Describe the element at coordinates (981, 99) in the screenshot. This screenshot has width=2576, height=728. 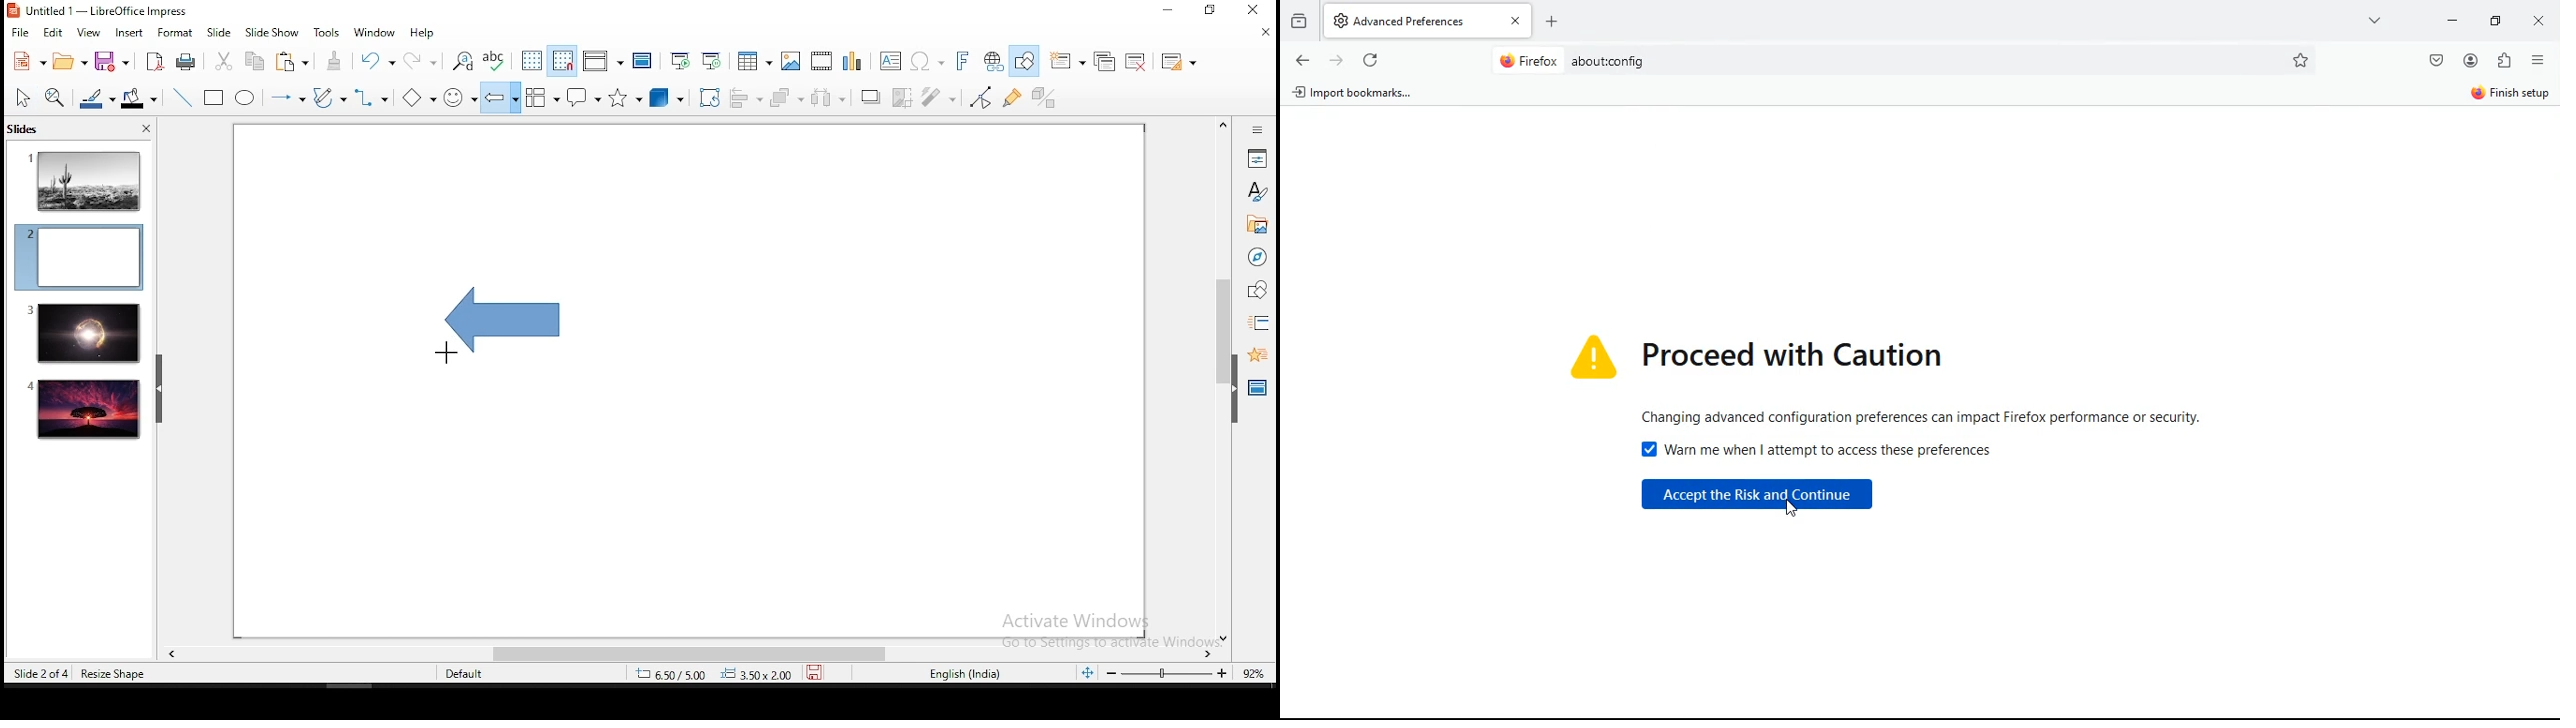
I see `toggle point edit mode` at that location.